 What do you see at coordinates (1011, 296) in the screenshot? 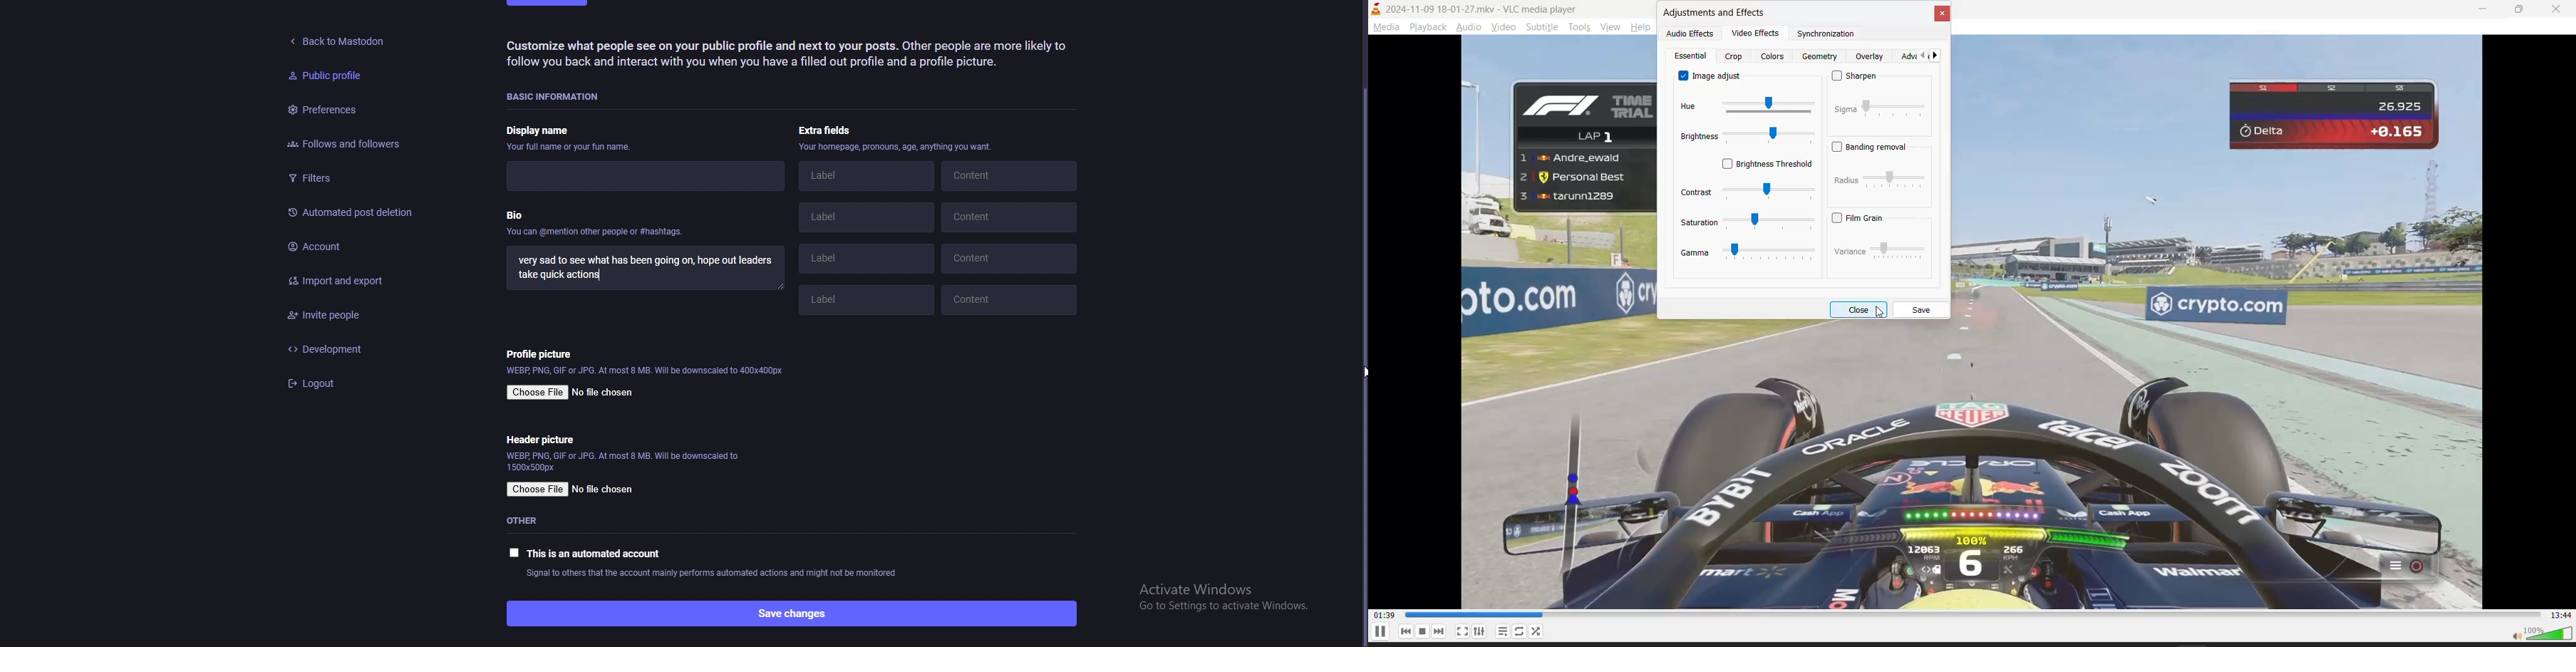
I see `content` at bounding box center [1011, 296].